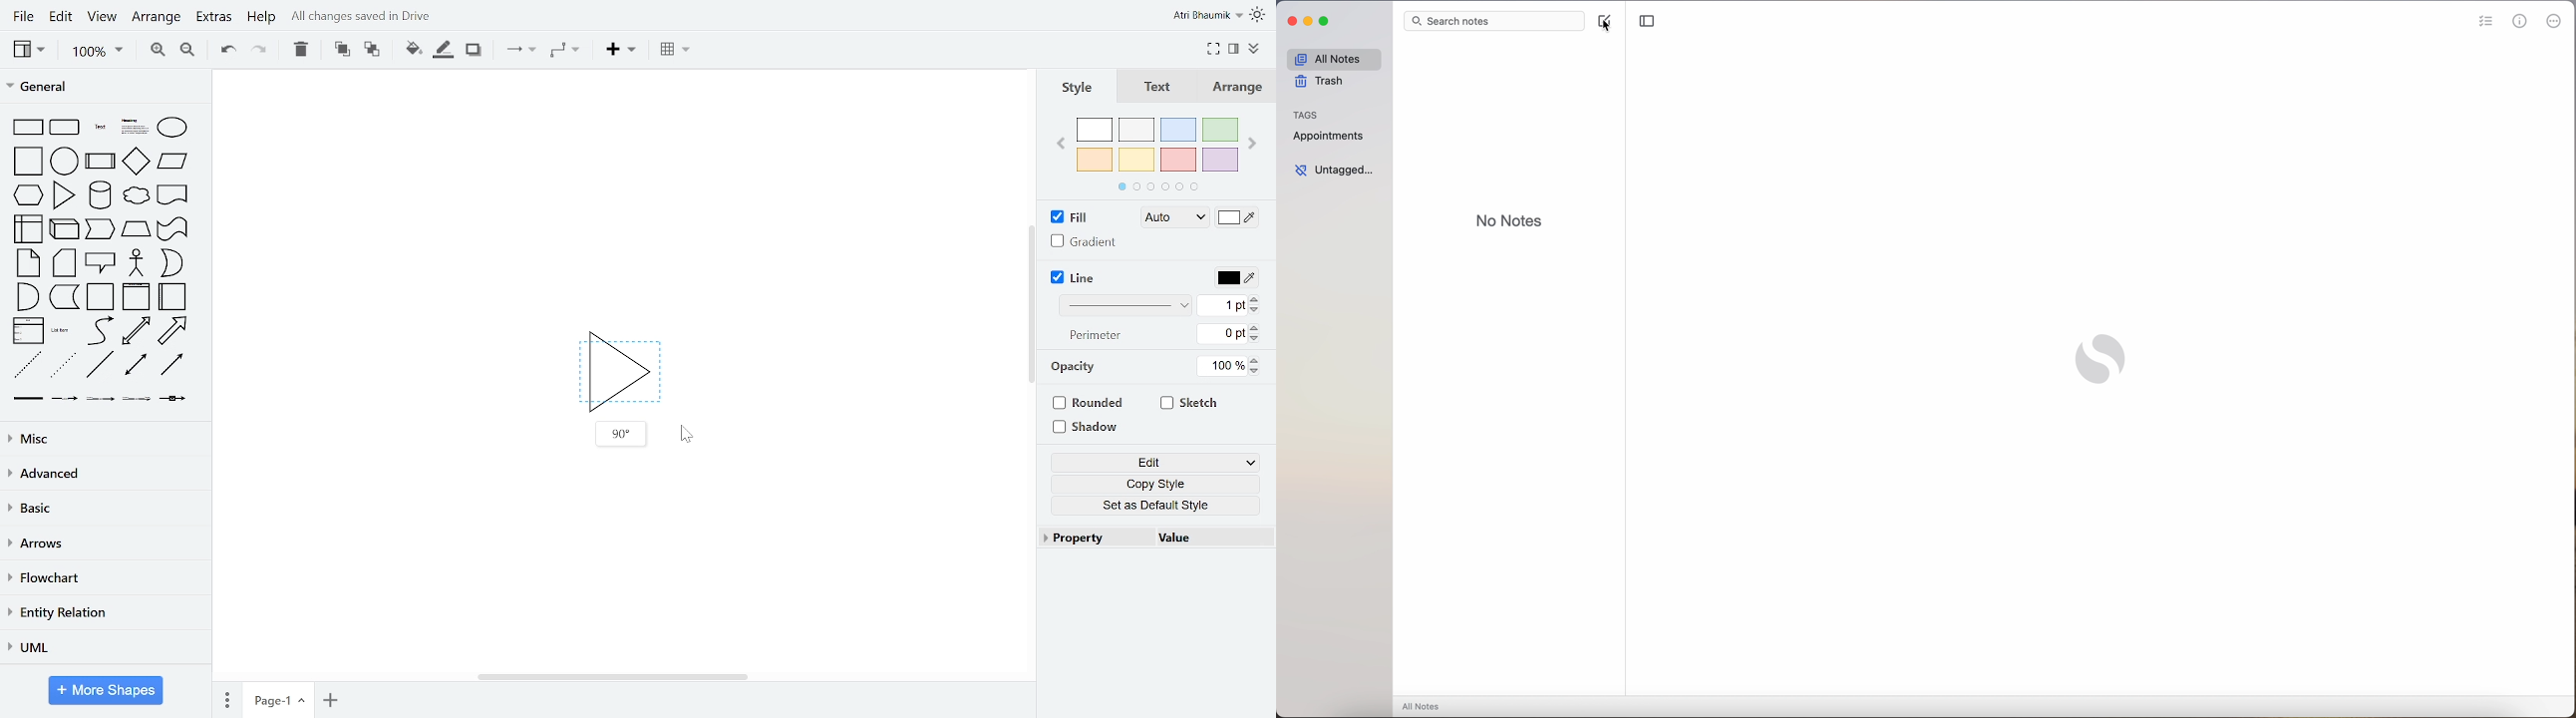  Describe the element at coordinates (411, 48) in the screenshot. I see `fill color` at that location.